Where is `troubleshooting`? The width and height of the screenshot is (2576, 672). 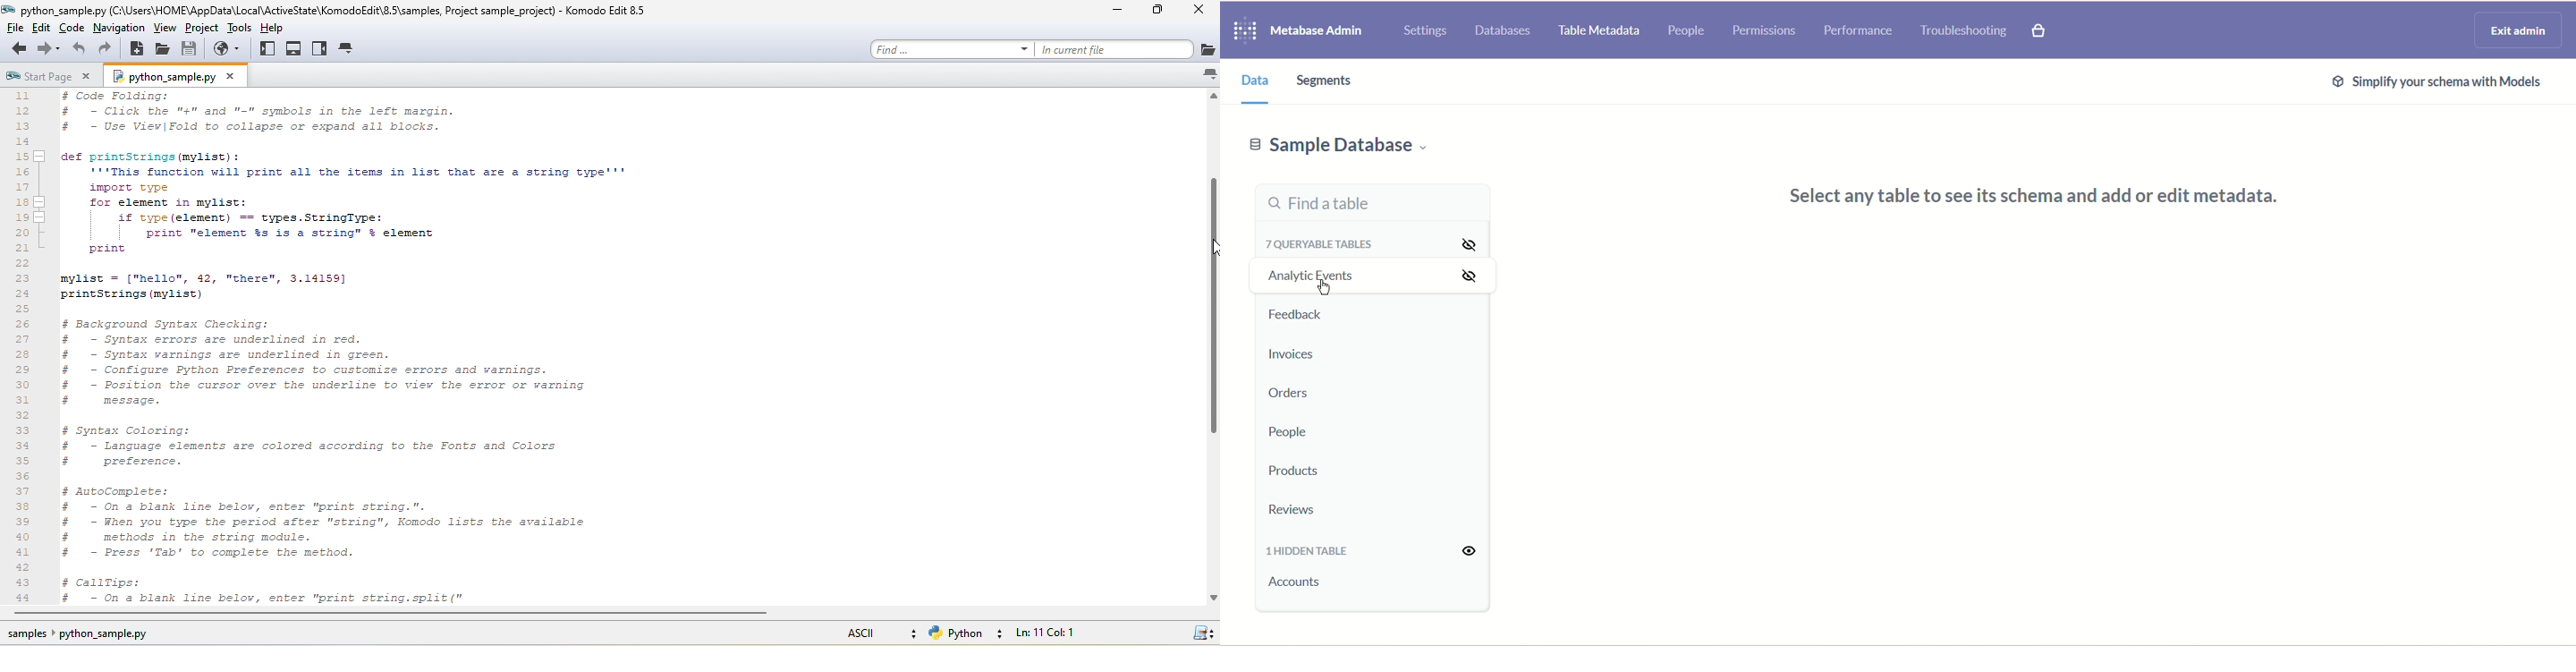
troubleshooting is located at coordinates (1964, 30).